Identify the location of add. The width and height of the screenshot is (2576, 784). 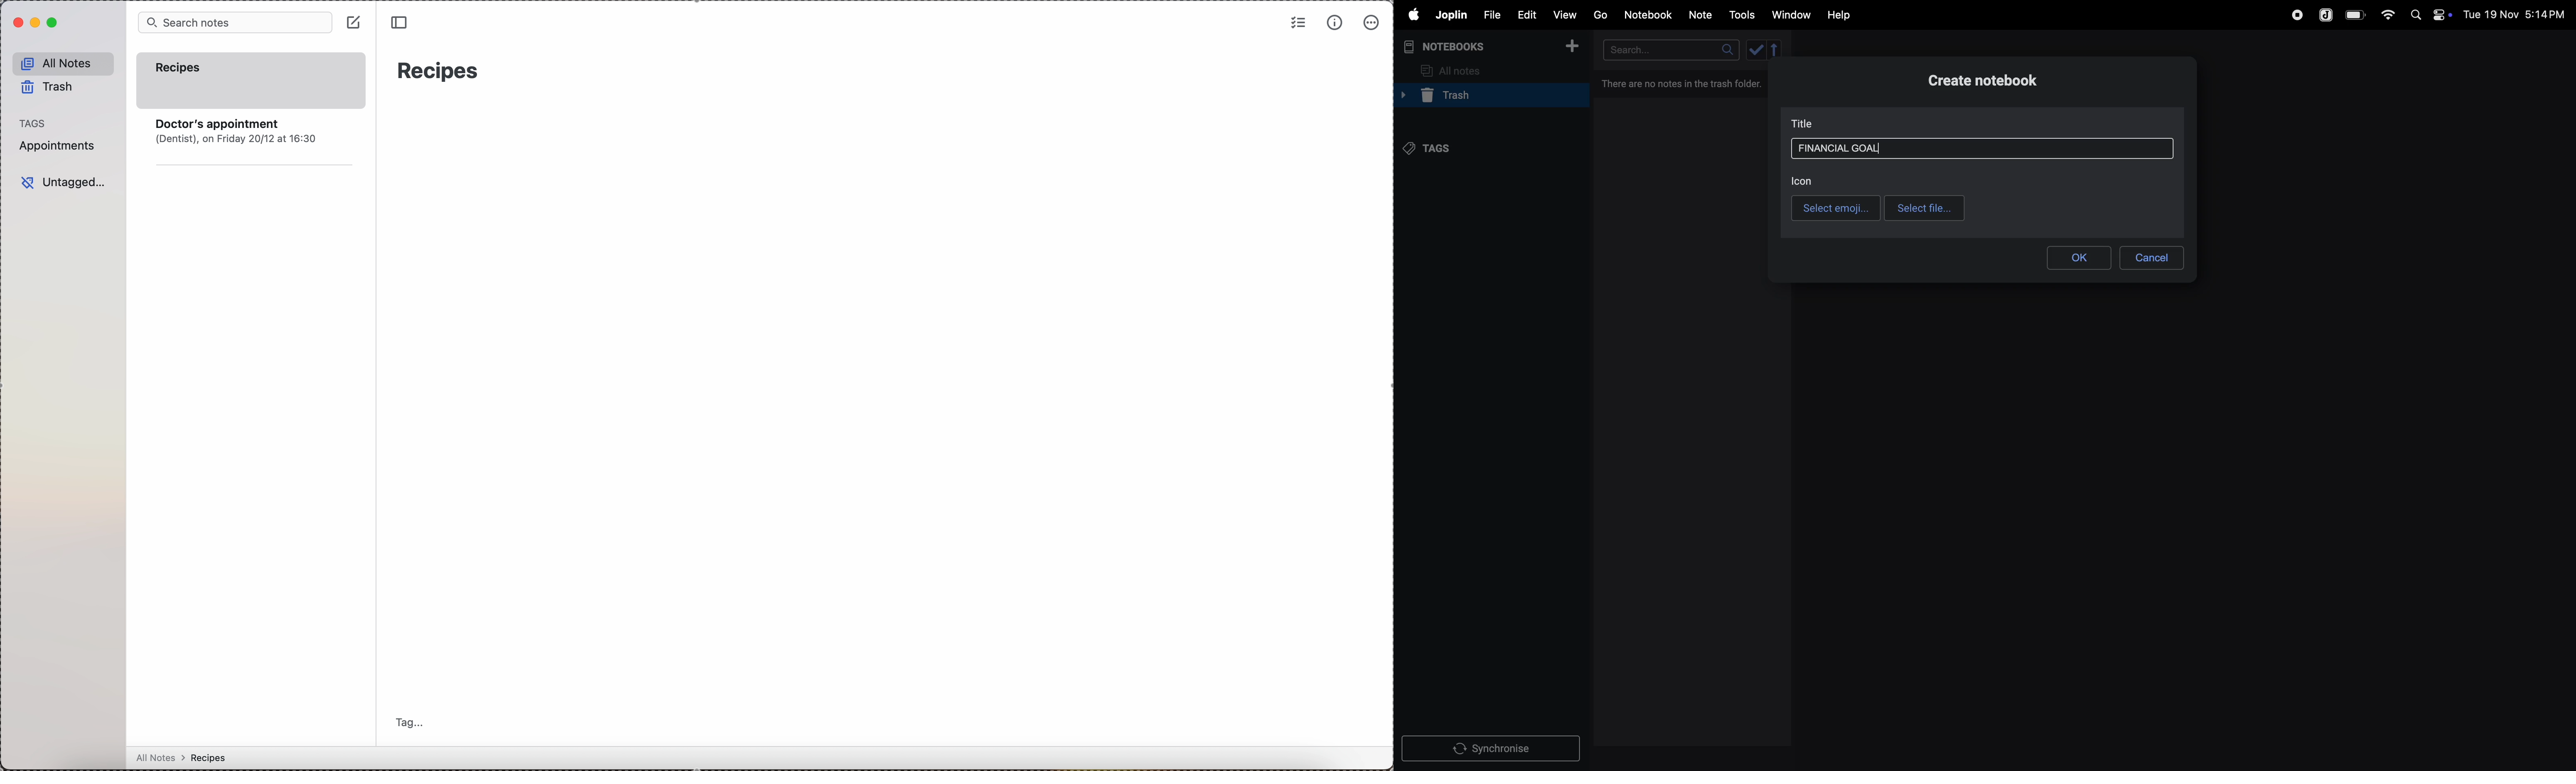
(1572, 48).